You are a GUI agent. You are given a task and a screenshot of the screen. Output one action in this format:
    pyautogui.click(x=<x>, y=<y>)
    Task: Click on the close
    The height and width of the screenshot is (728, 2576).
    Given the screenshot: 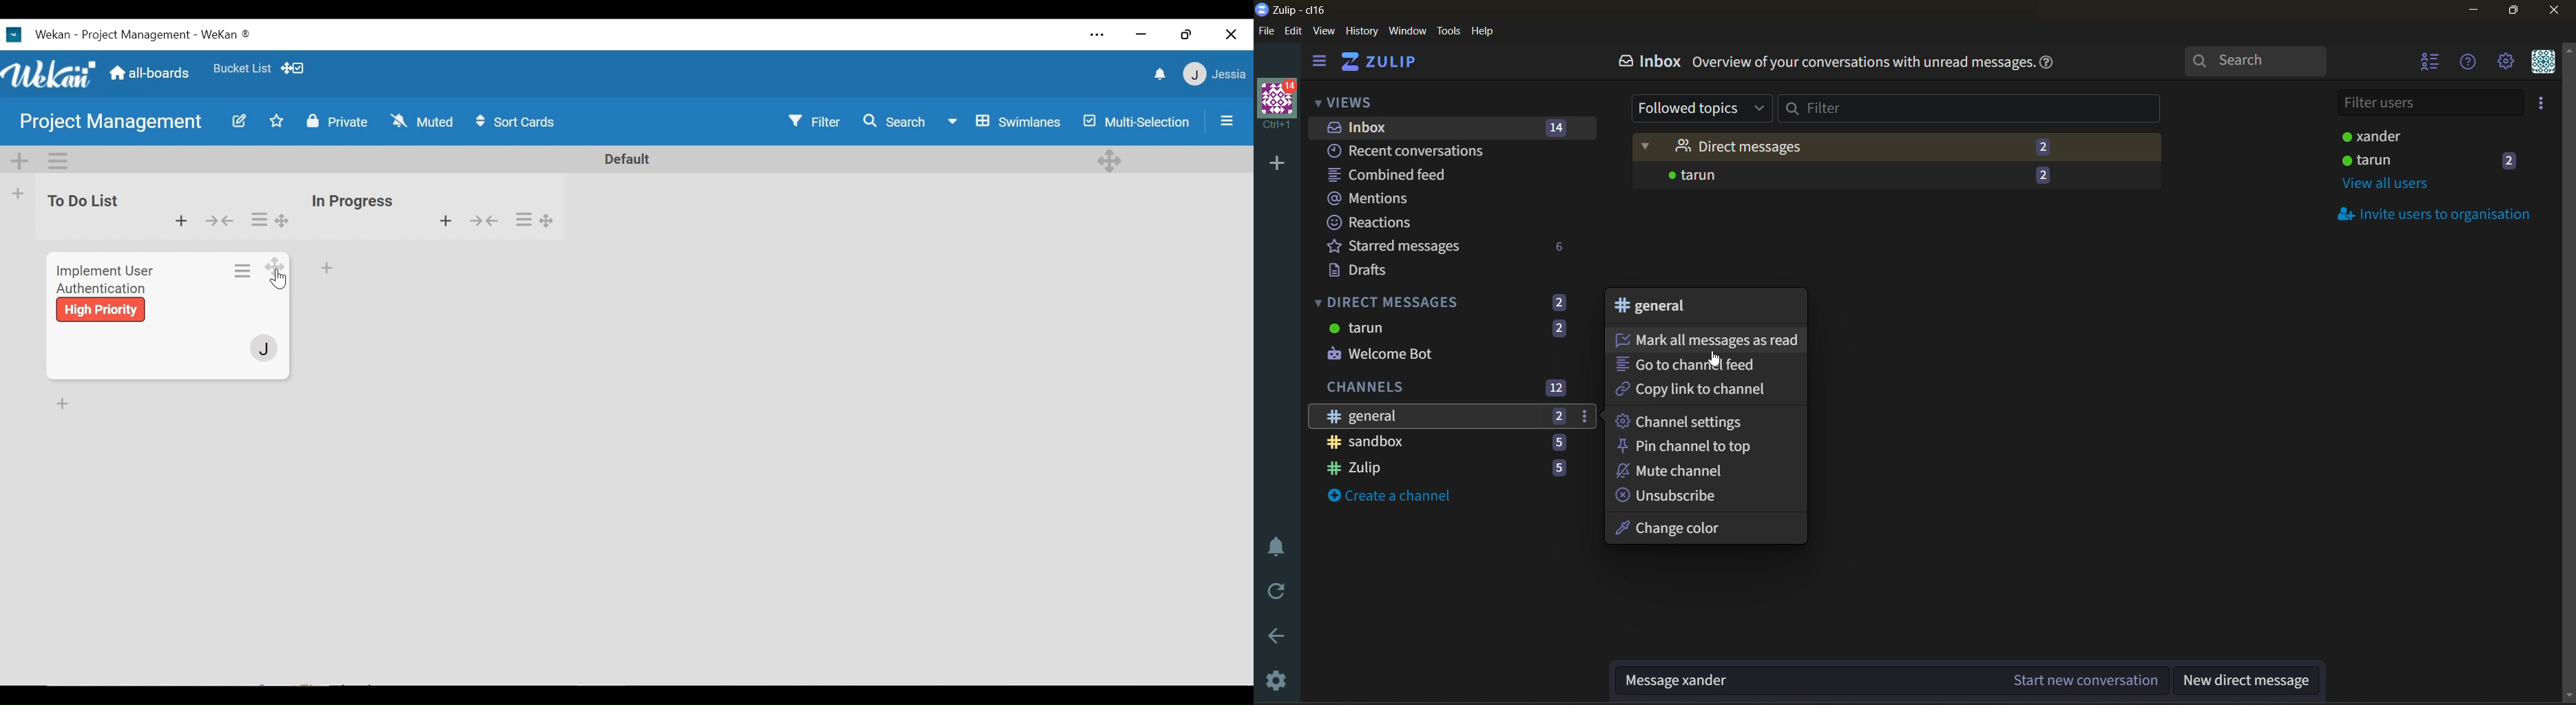 What is the action you would take?
    pyautogui.click(x=2553, y=10)
    